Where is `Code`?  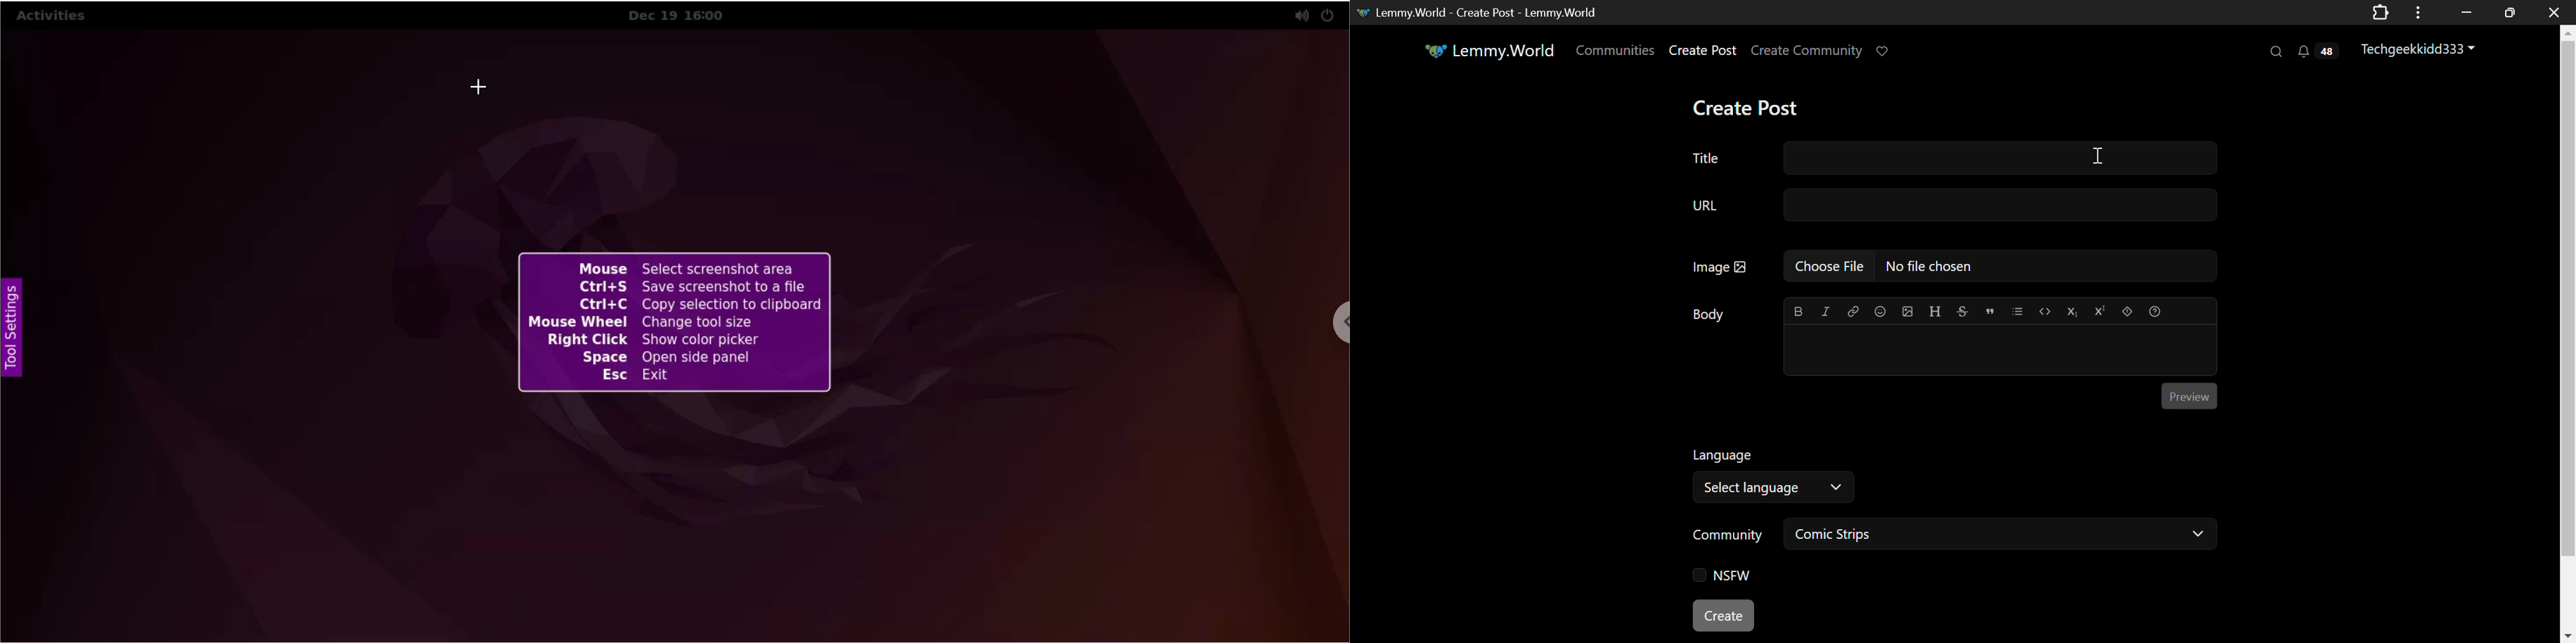
Code is located at coordinates (2045, 311).